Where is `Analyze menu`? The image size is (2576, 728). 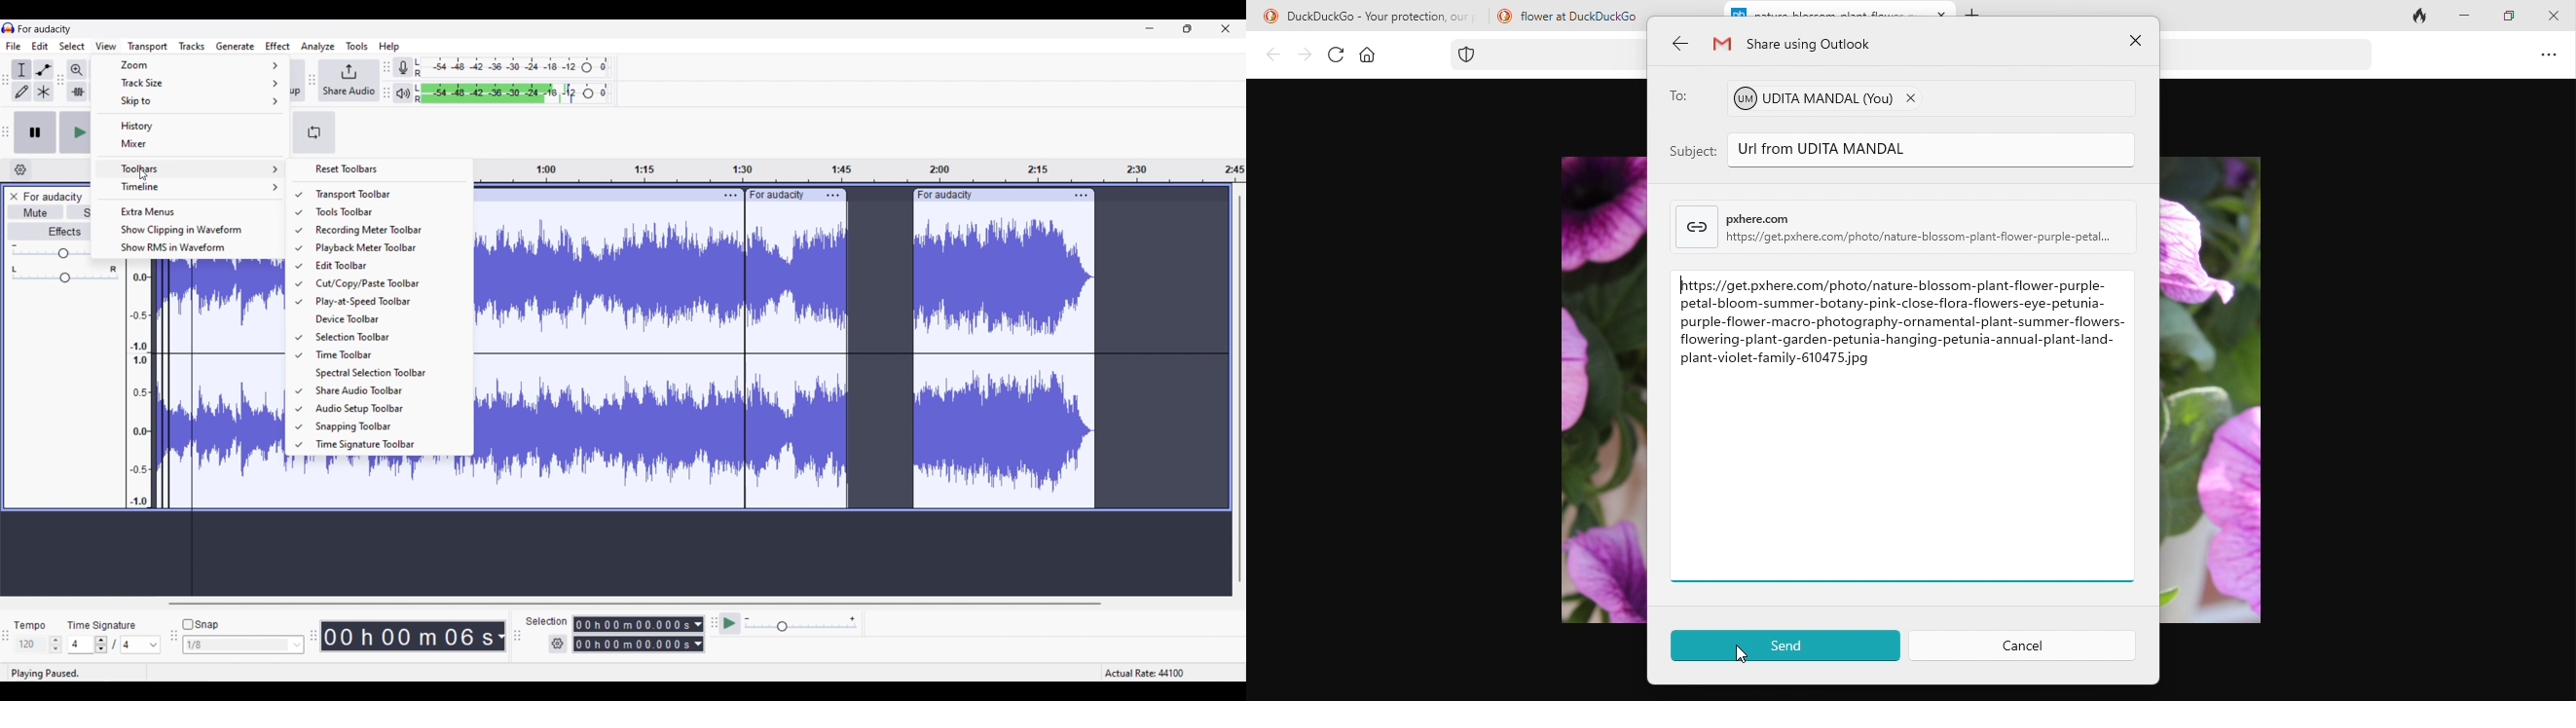 Analyze menu is located at coordinates (318, 47).